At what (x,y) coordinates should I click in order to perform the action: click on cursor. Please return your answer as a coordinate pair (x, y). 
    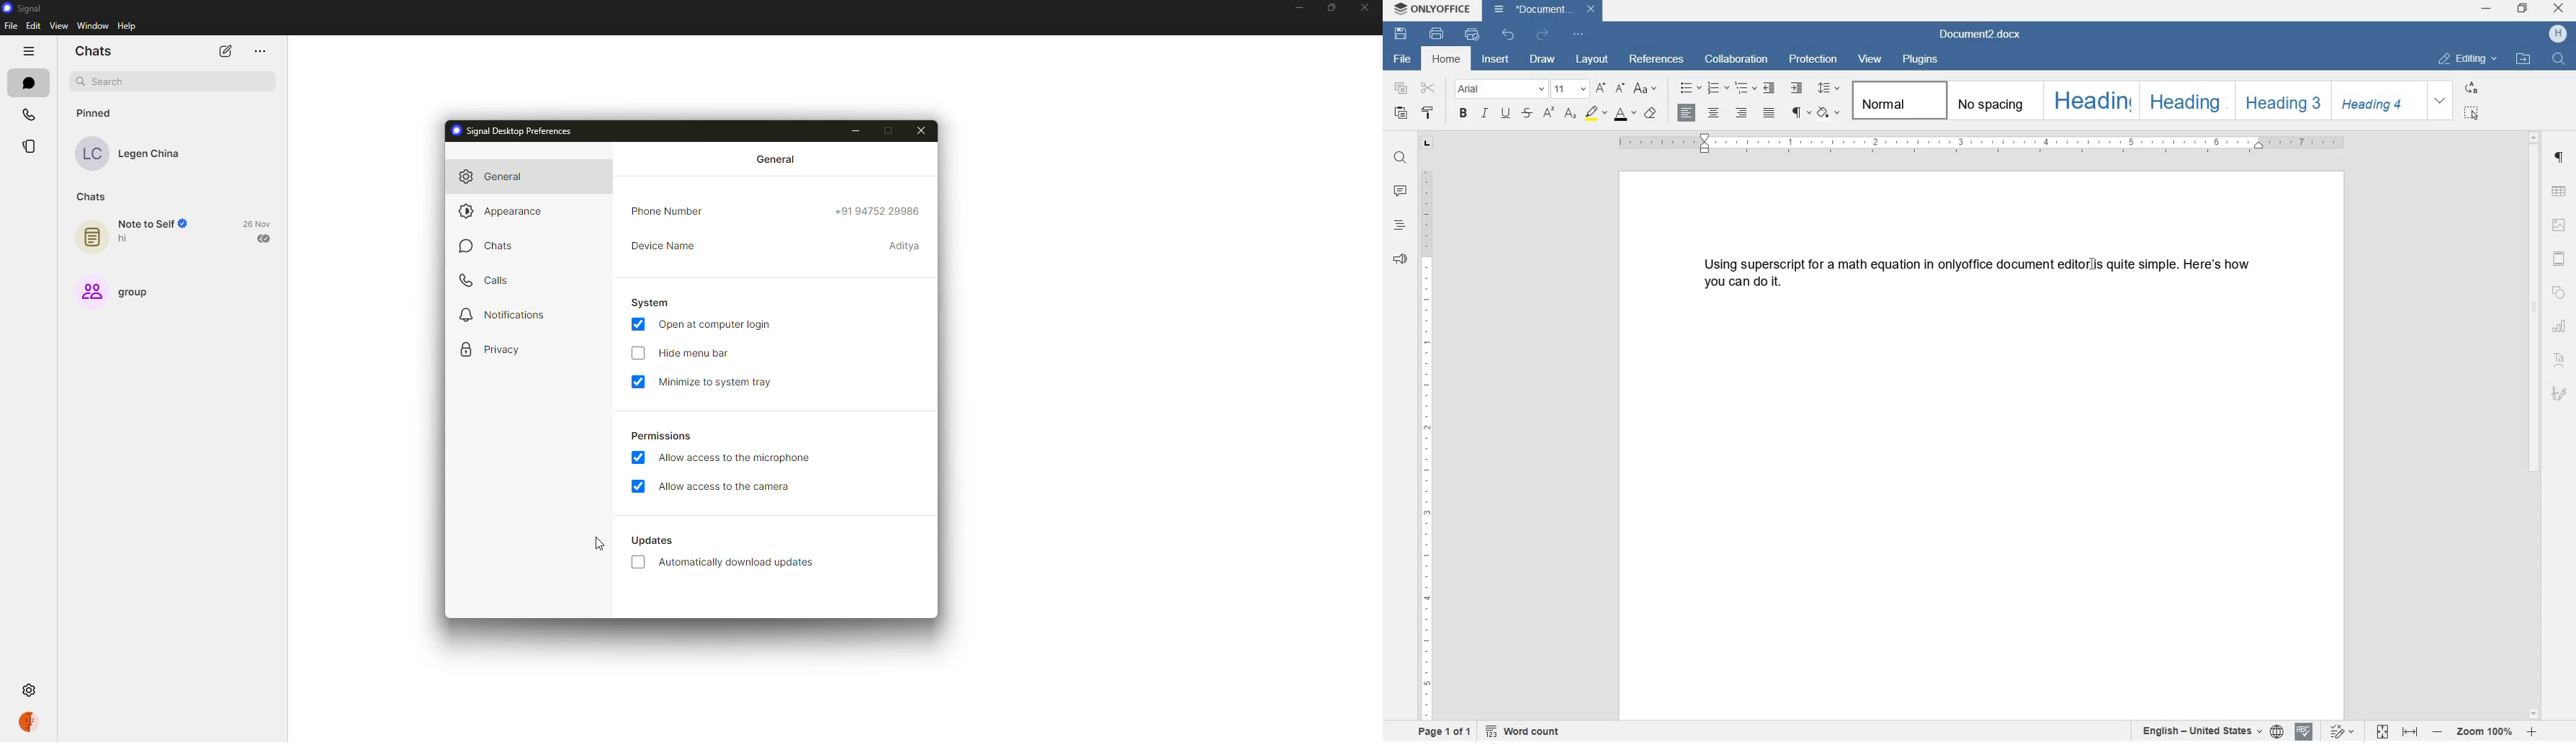
    Looking at the image, I should click on (2093, 267).